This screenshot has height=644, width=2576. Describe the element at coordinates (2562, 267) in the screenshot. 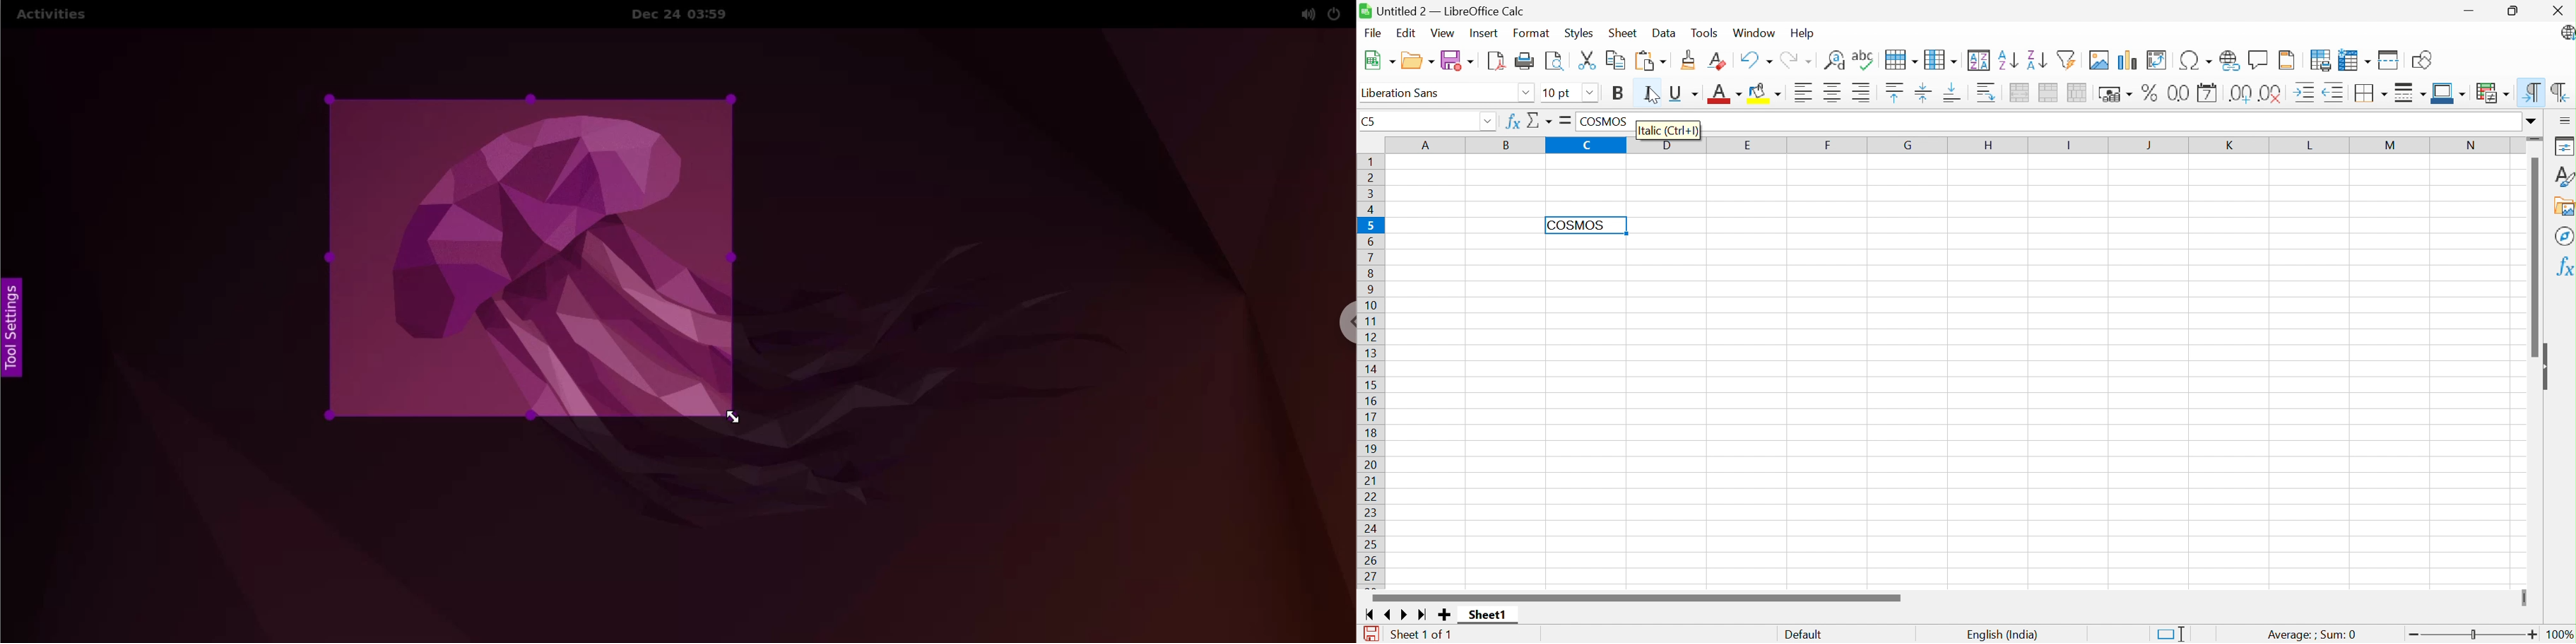

I see `Functions` at that location.